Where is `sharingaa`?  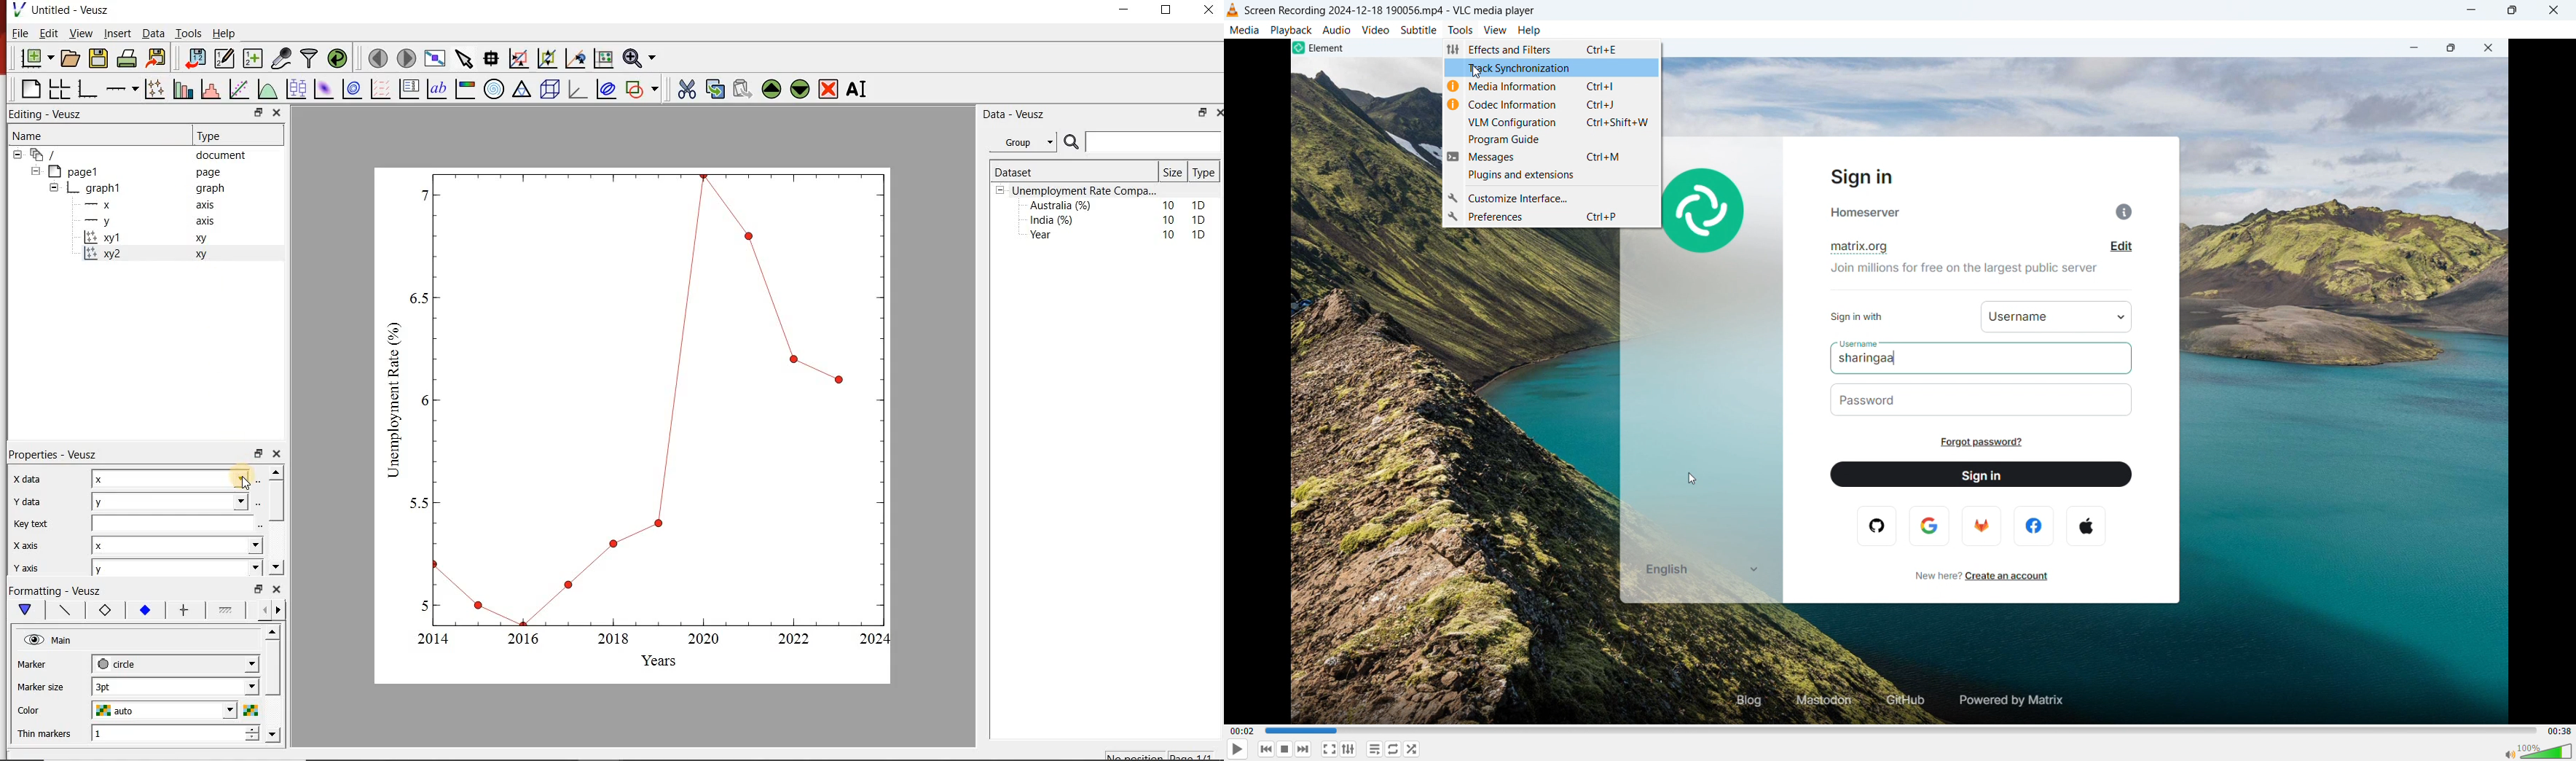
sharingaa is located at coordinates (1984, 363).